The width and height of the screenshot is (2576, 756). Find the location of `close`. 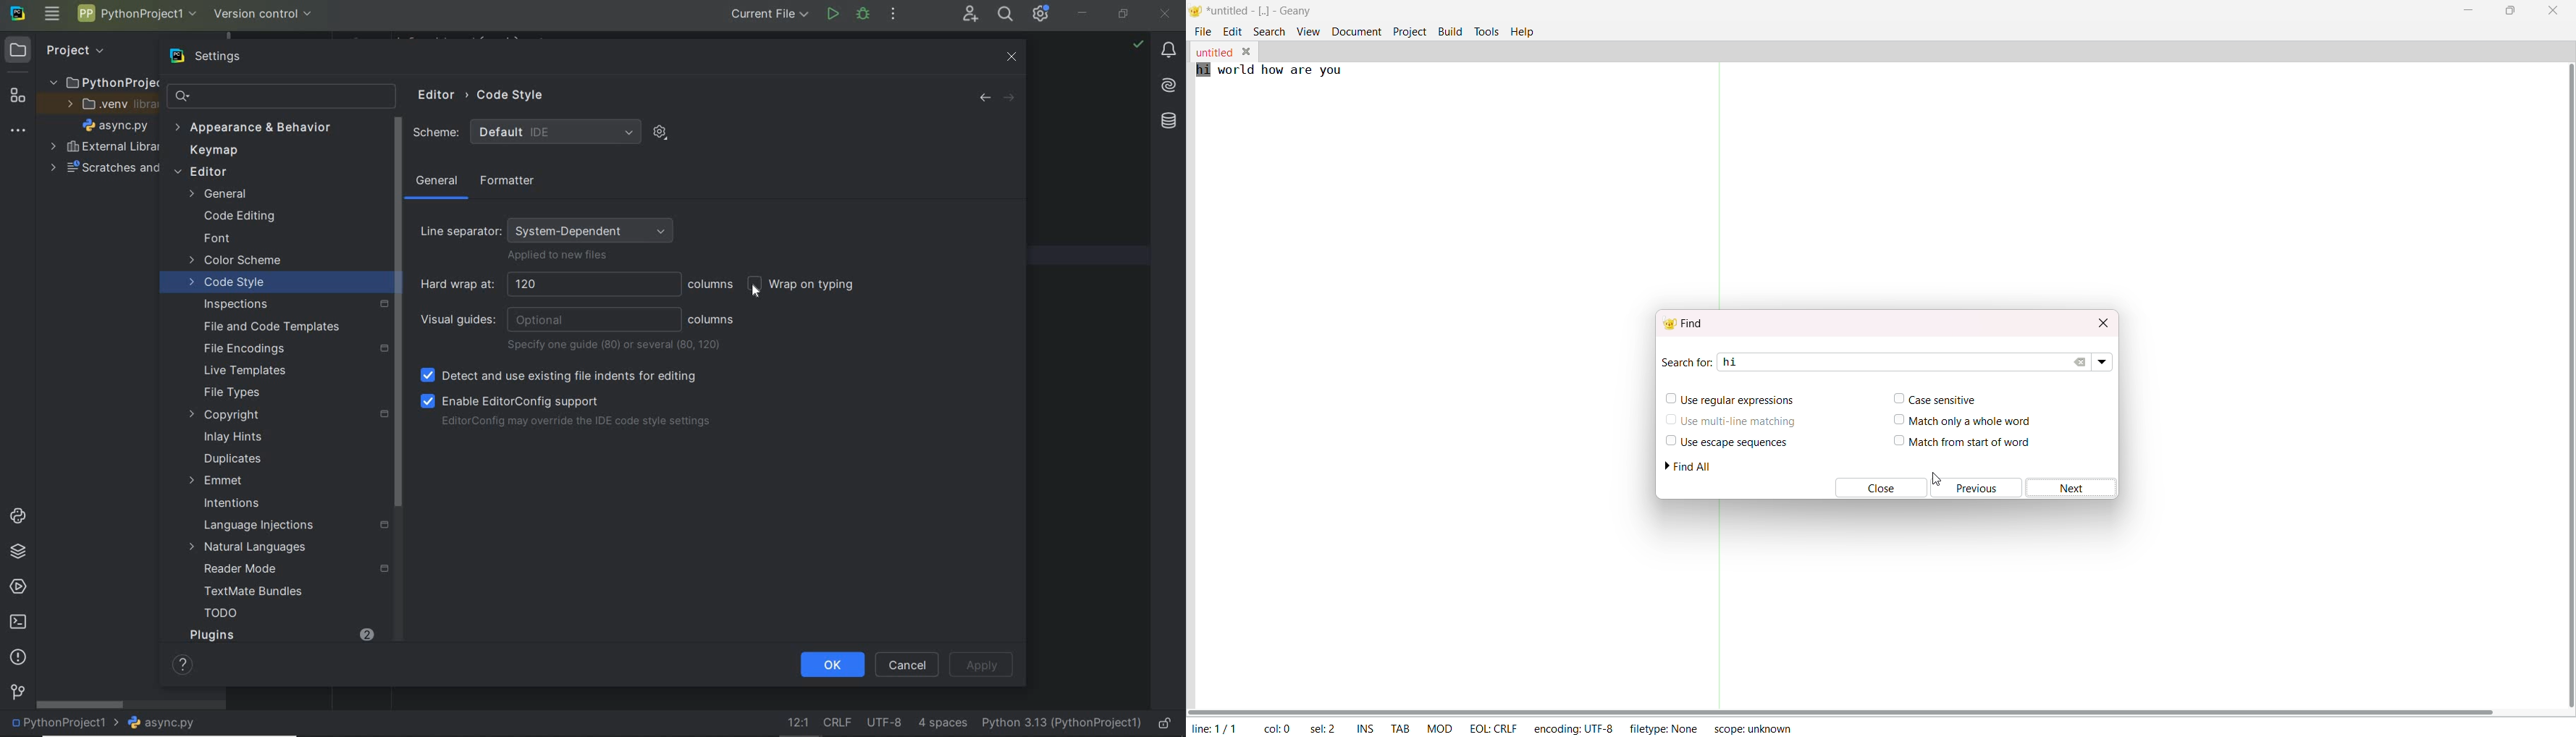

close is located at coordinates (1872, 487).